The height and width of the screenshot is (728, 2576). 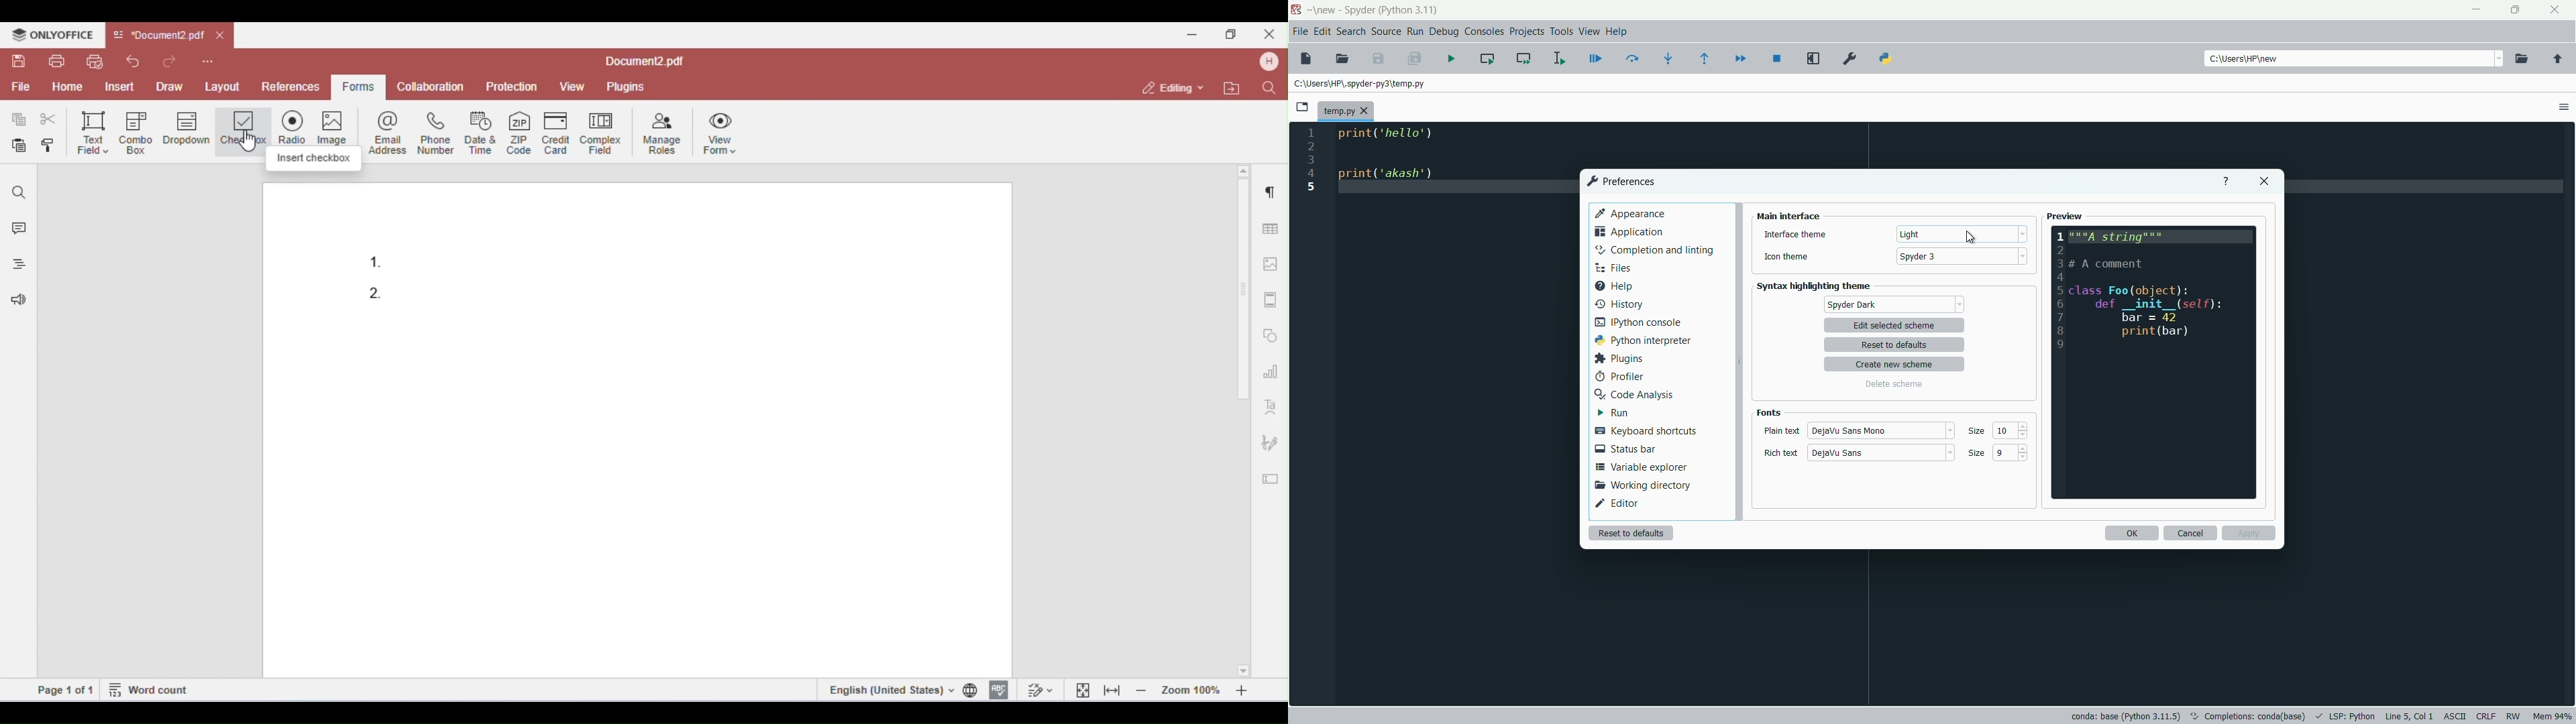 I want to click on directory, so click(x=2247, y=60).